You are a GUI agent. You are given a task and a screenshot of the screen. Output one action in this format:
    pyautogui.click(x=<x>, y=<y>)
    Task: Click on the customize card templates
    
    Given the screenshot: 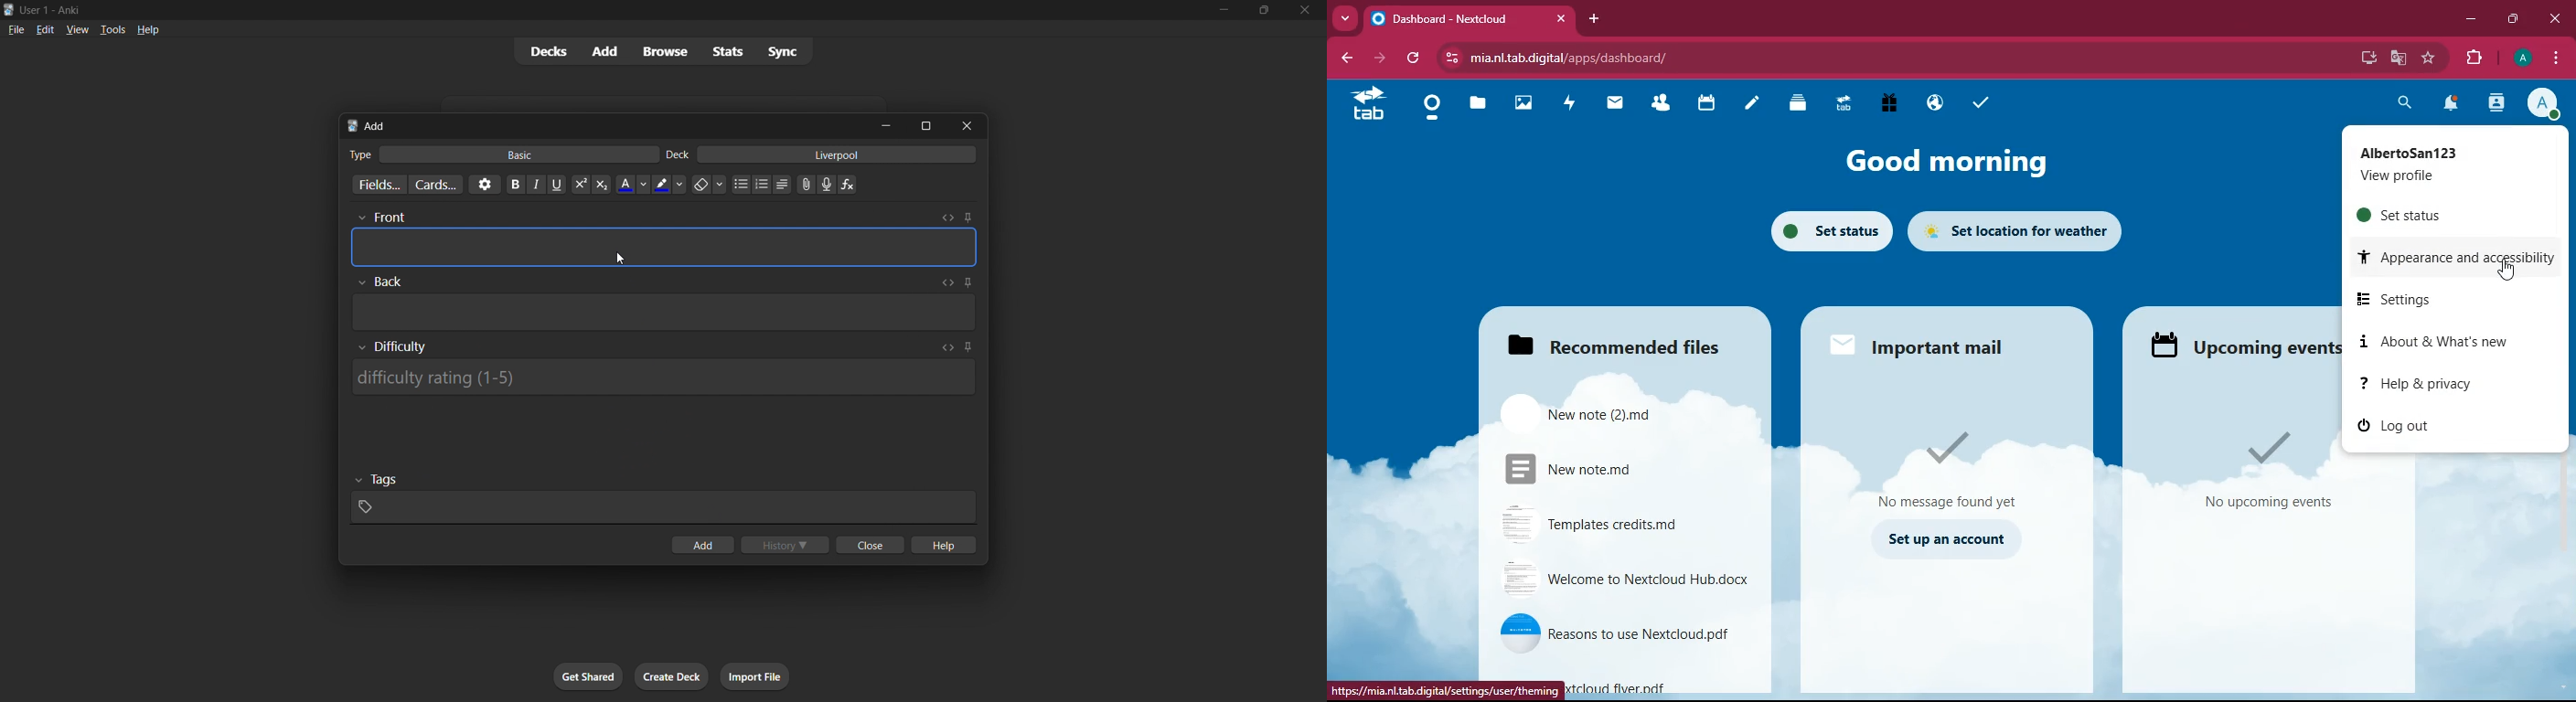 What is the action you would take?
    pyautogui.click(x=435, y=185)
    